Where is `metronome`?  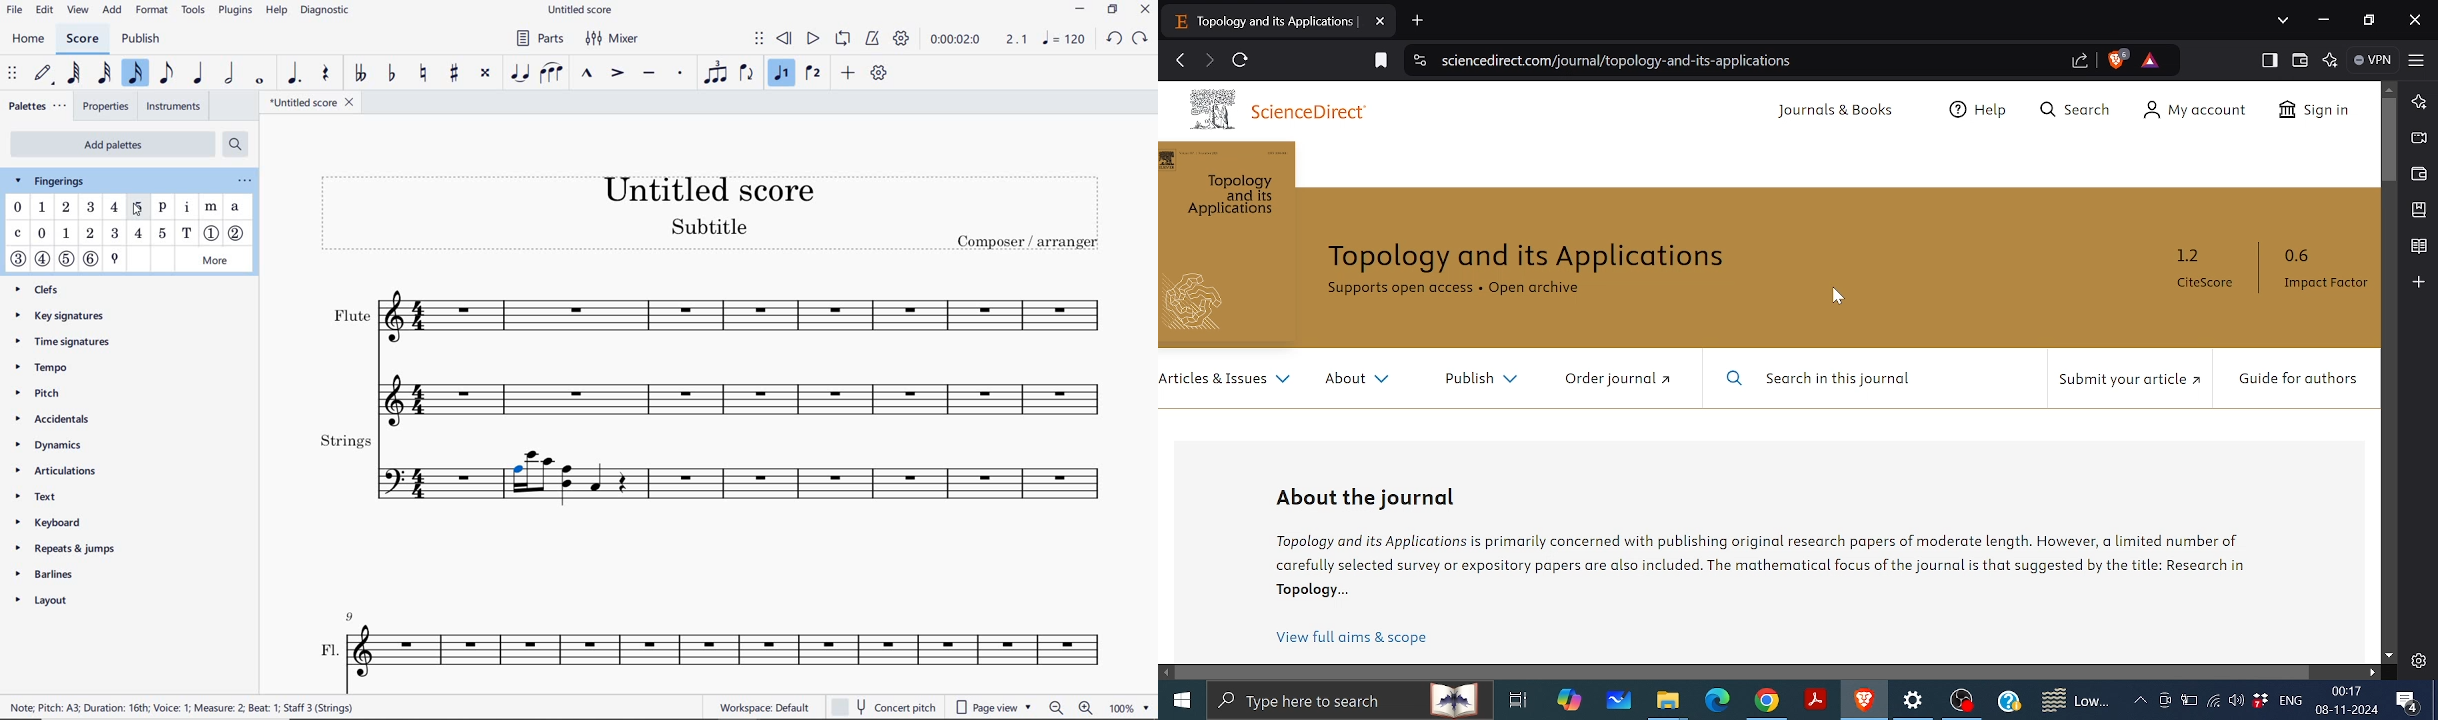 metronome is located at coordinates (872, 41).